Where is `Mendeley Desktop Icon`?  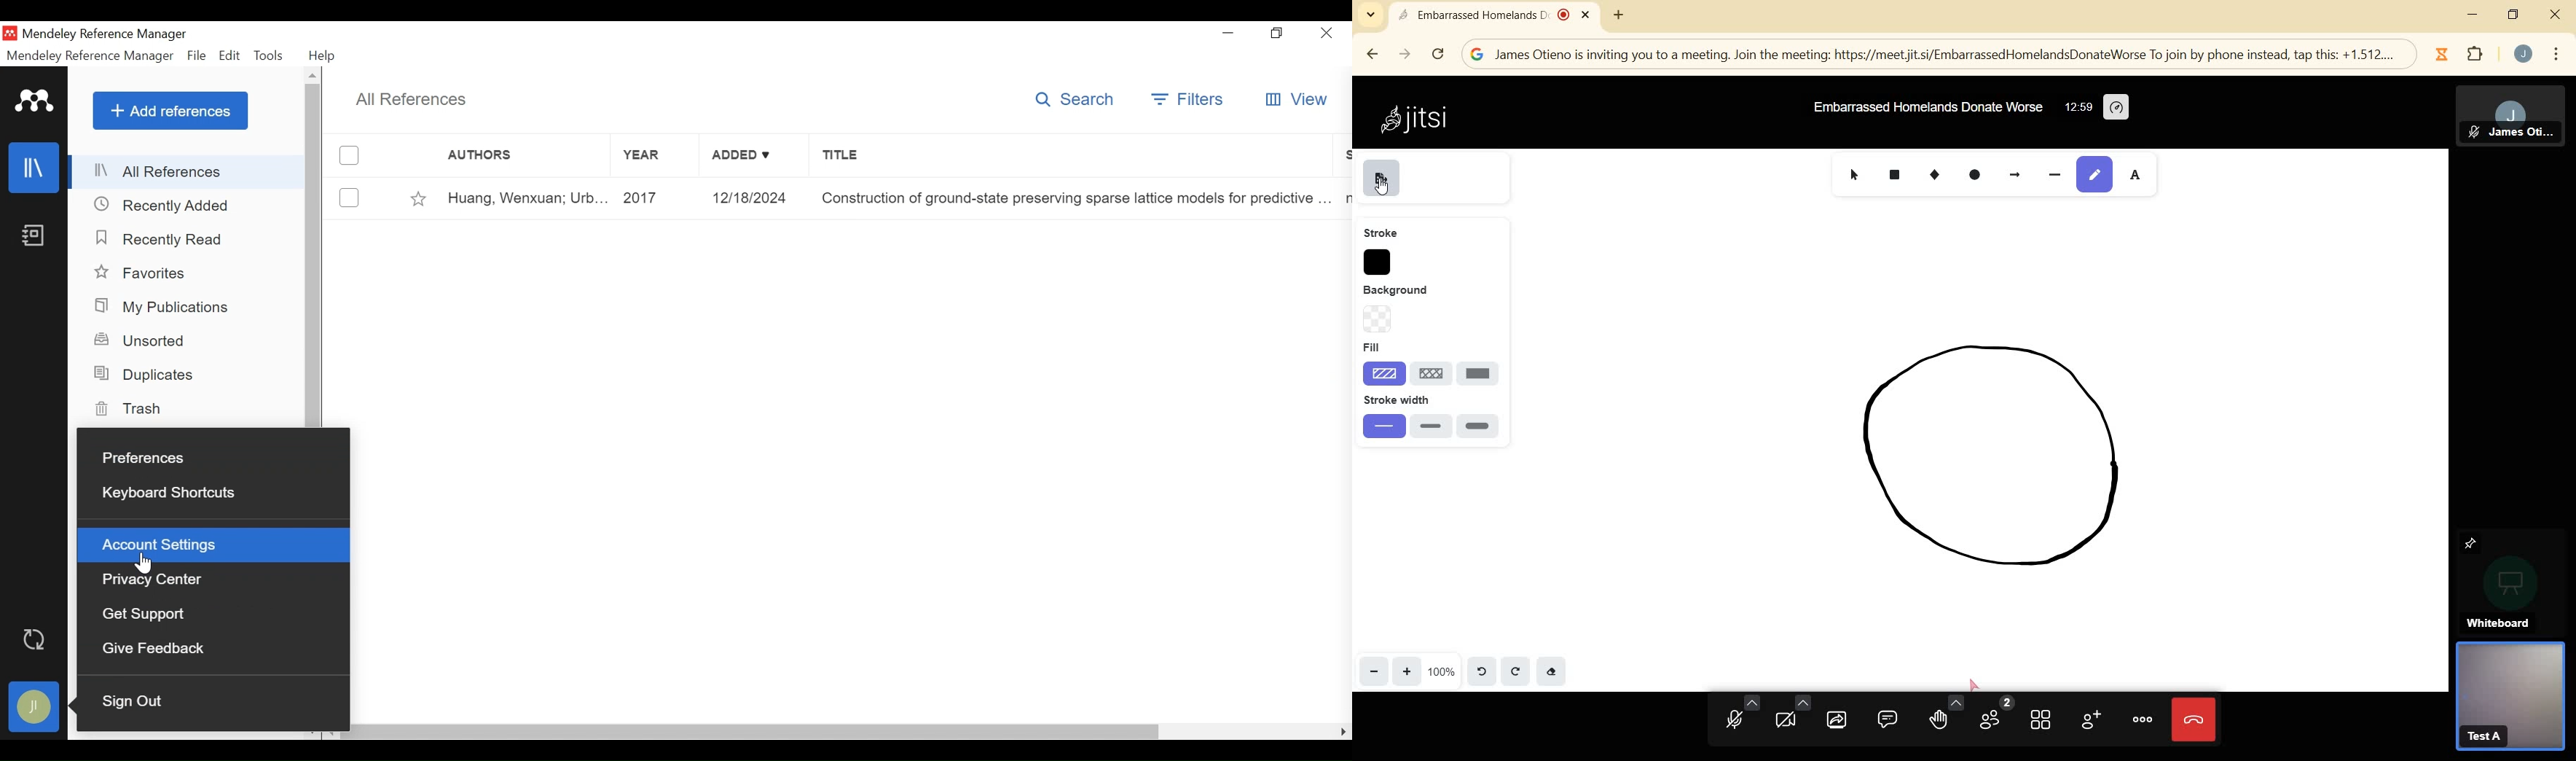
Mendeley Desktop Icon is located at coordinates (11, 32).